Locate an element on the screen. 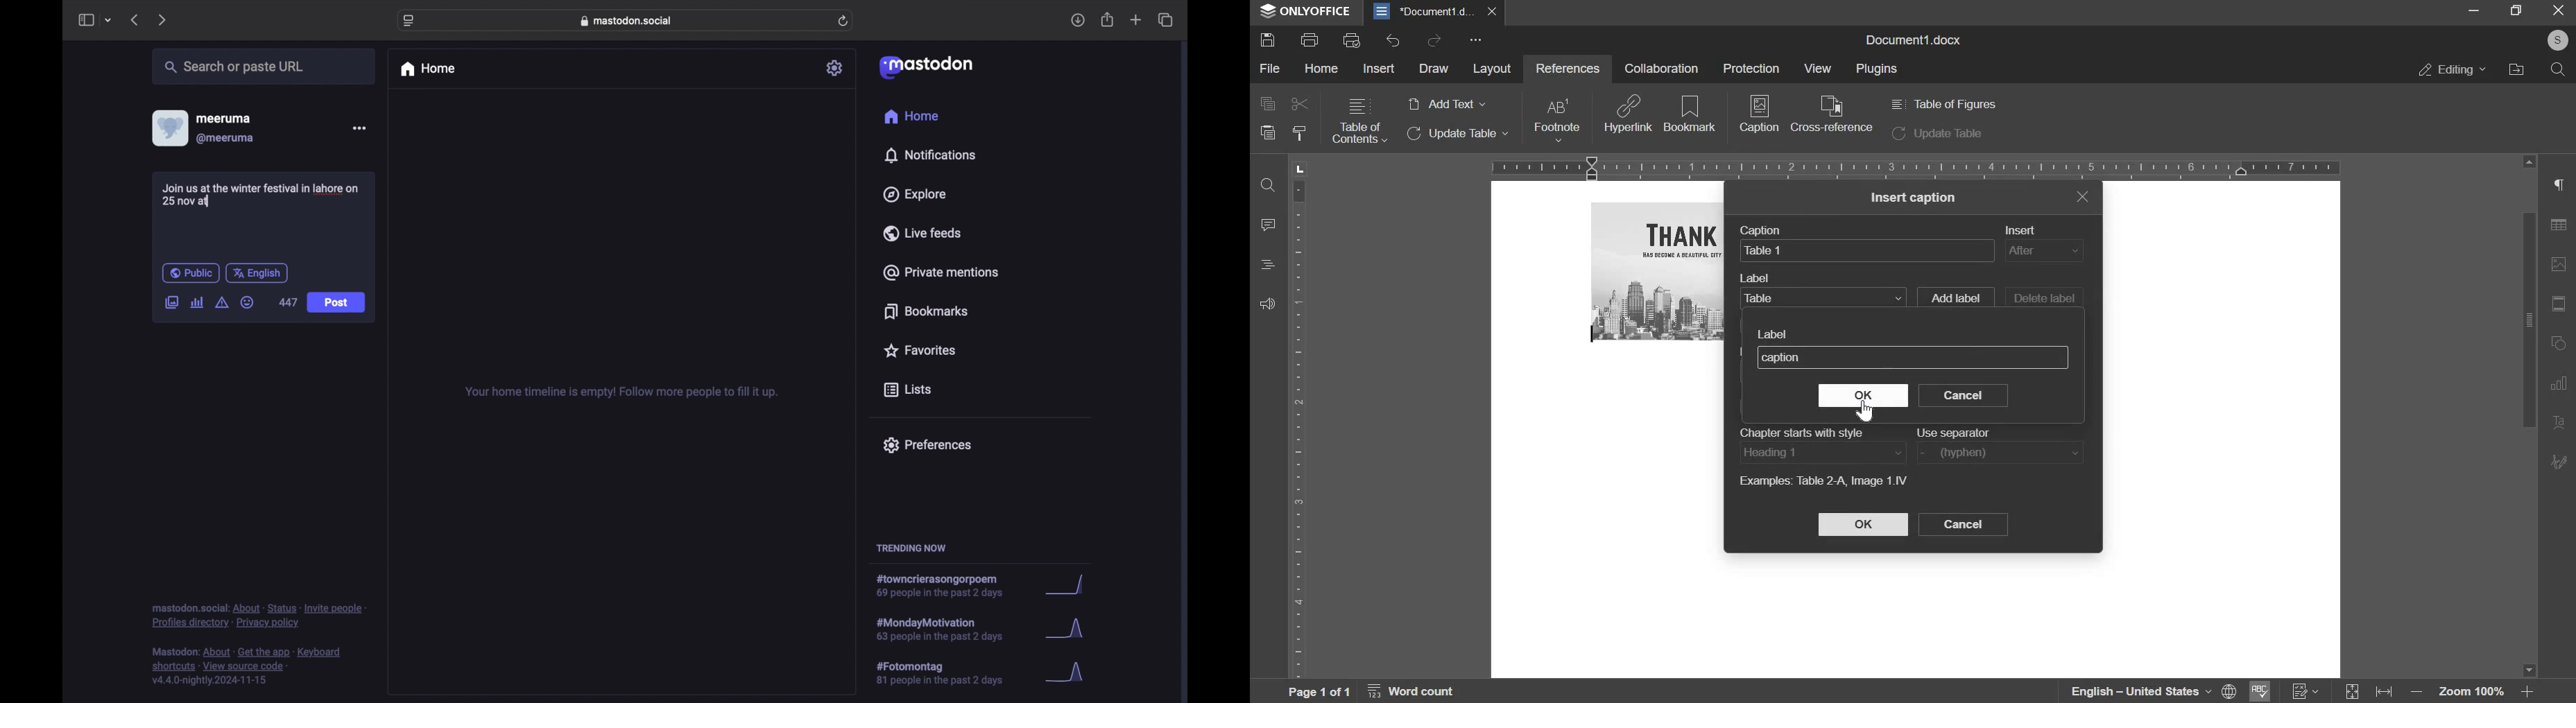 This screenshot has height=728, width=2576. graph is located at coordinates (1069, 586).